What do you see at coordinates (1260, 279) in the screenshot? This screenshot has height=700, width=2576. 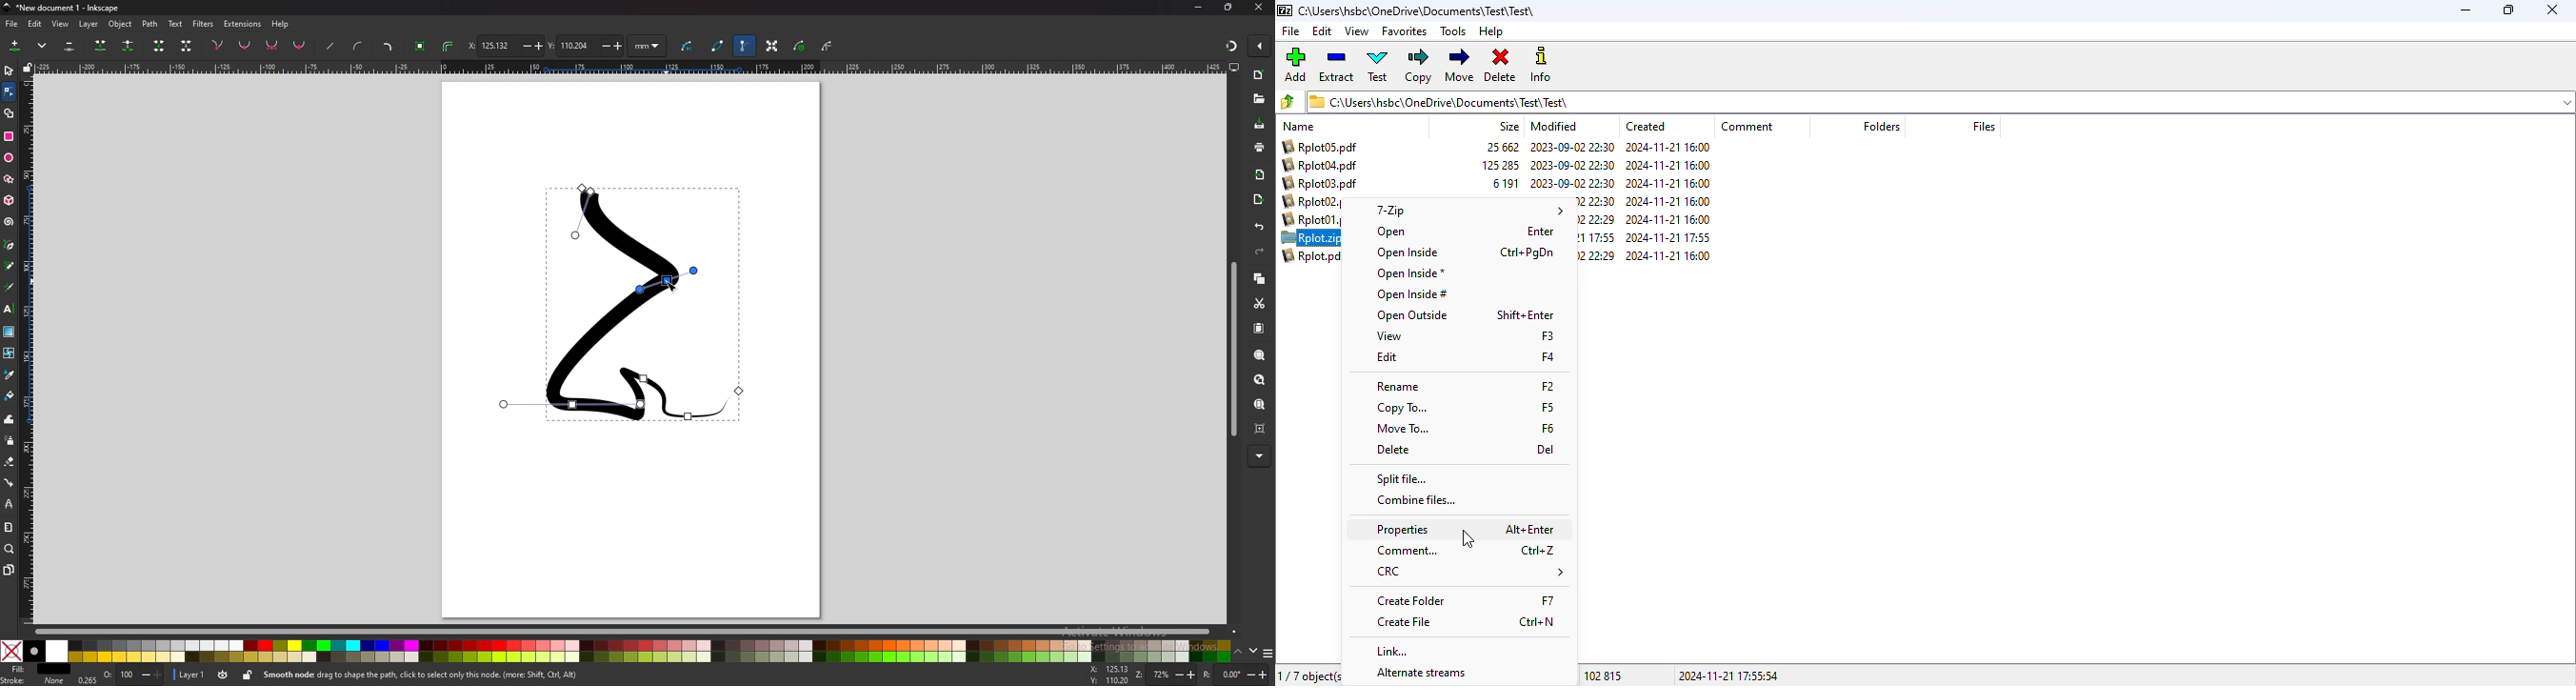 I see `copy` at bounding box center [1260, 279].